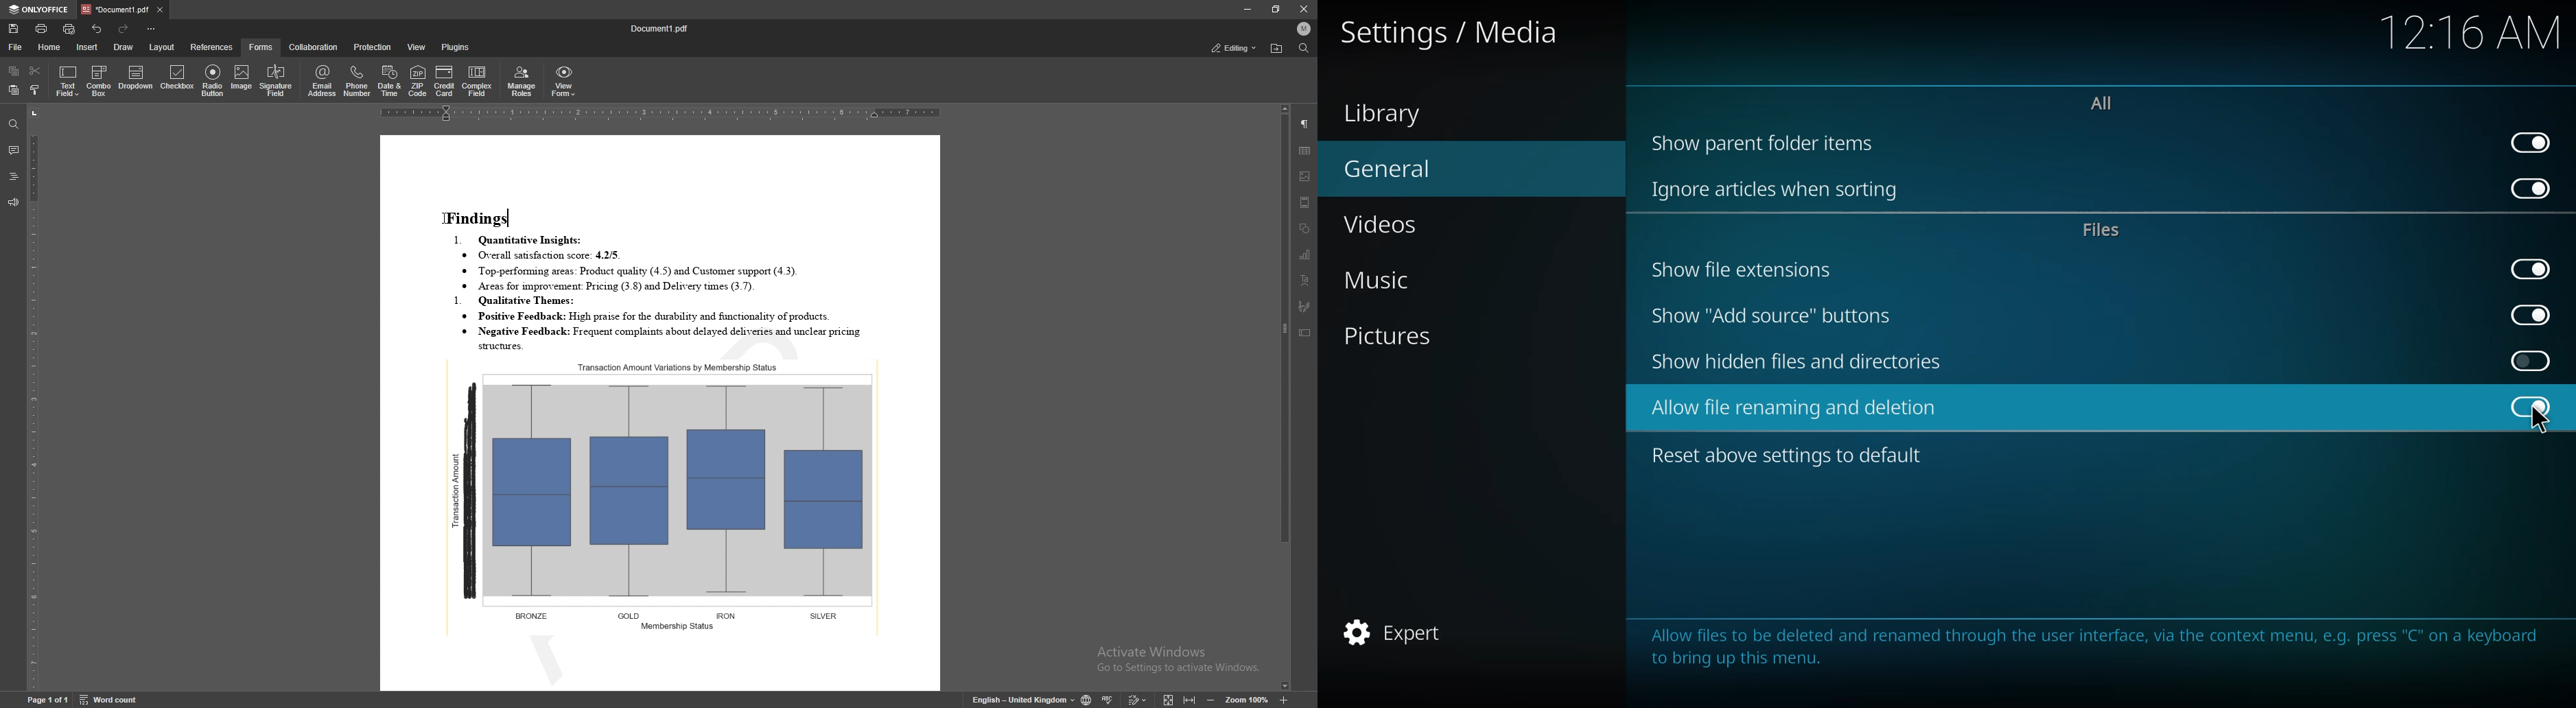 The width and height of the screenshot is (2576, 728). I want to click on image, so click(1304, 176).